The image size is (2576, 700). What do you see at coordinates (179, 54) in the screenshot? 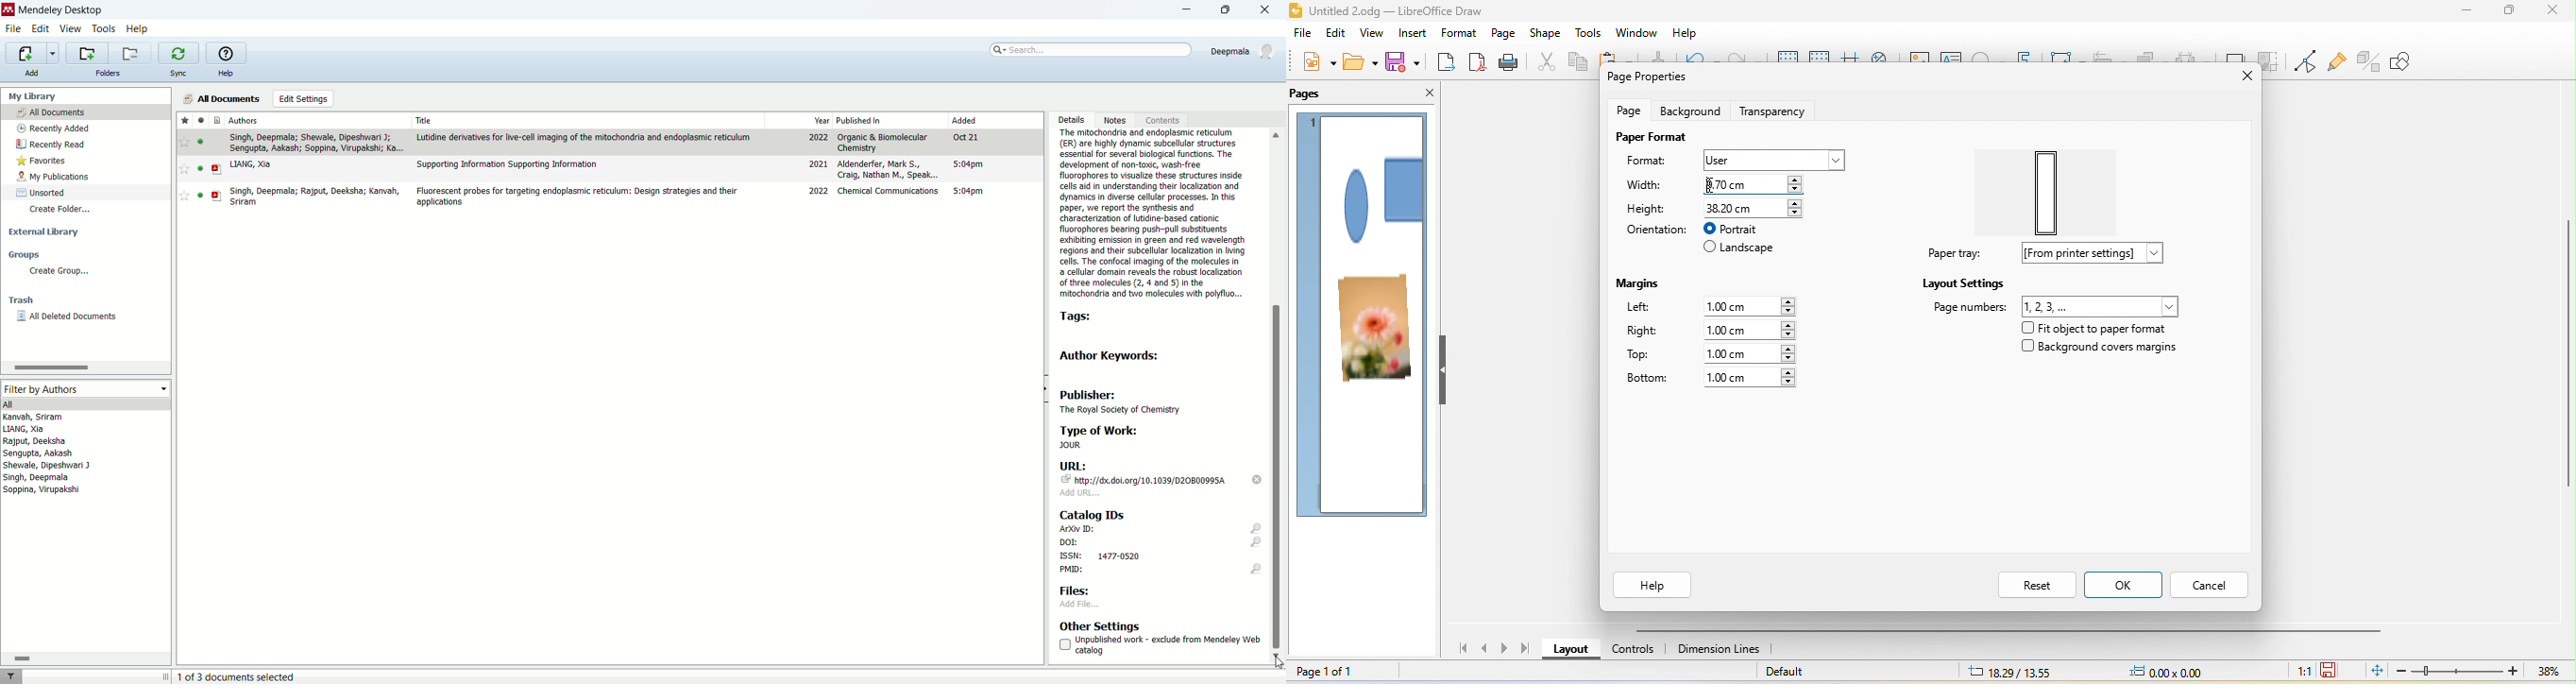
I see `synchronize the library with mendeley web` at bounding box center [179, 54].